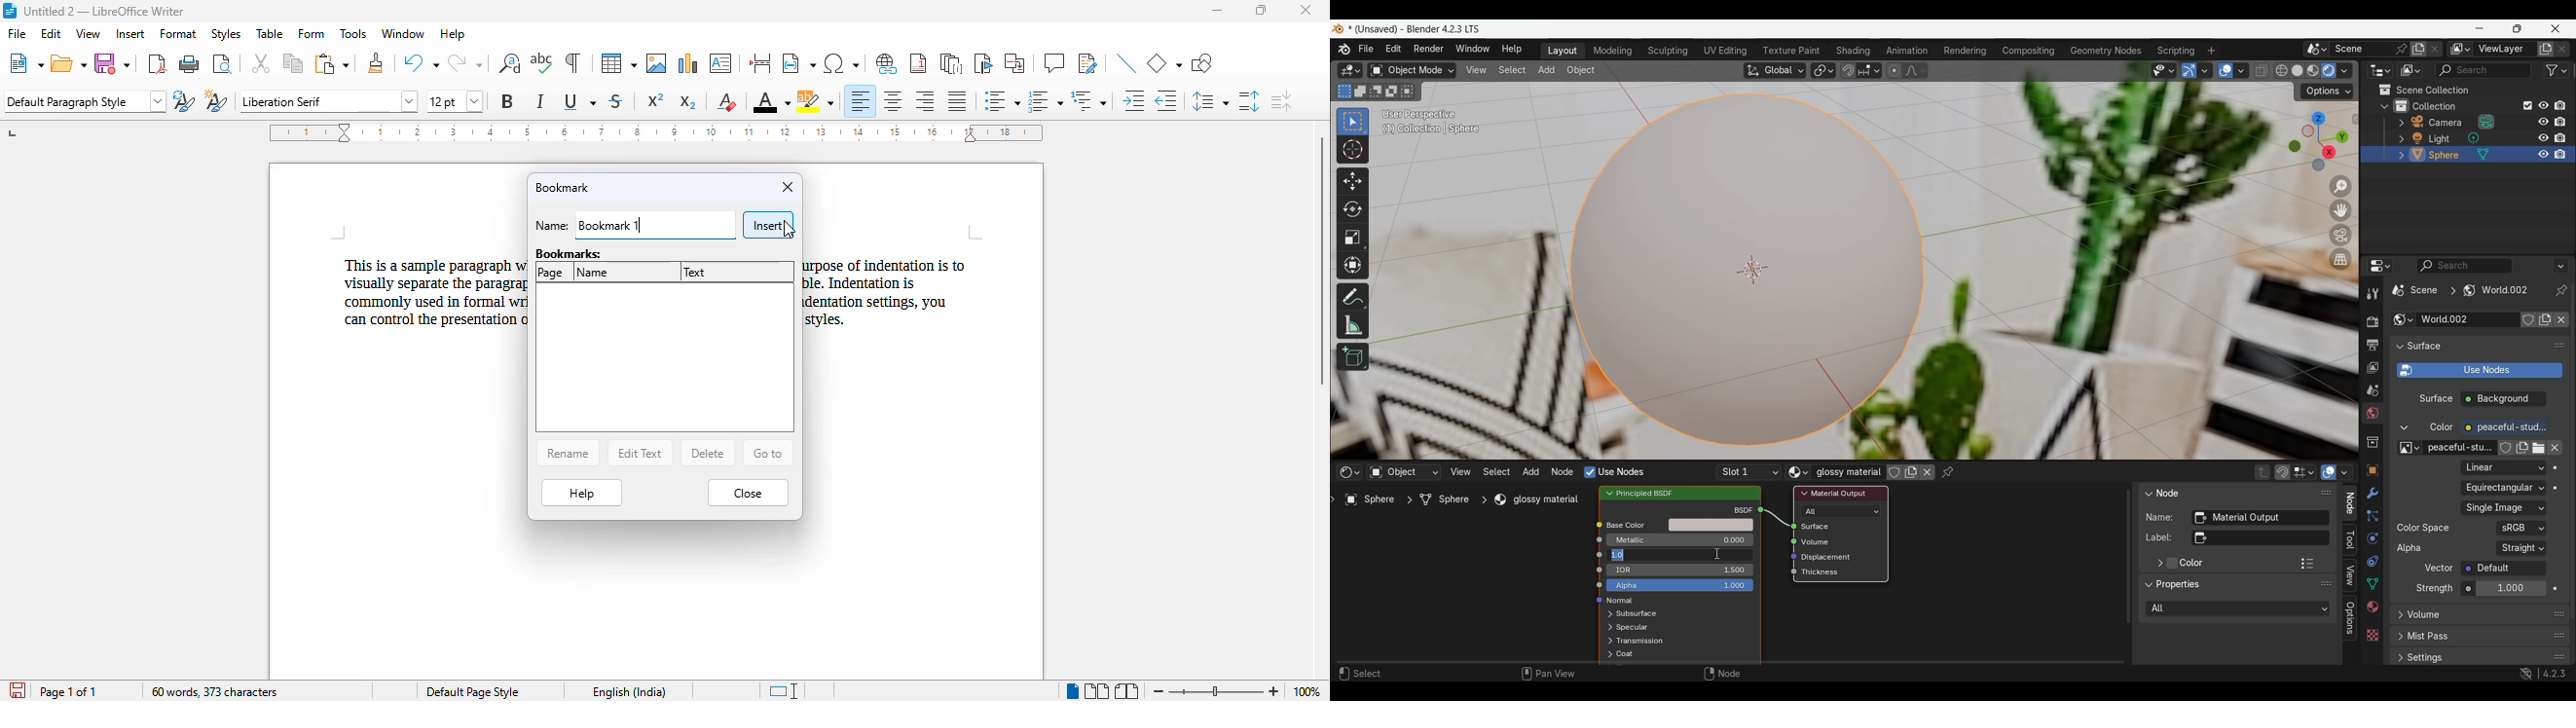 Image resolution: width=2576 pixels, height=728 pixels. What do you see at coordinates (2283, 473) in the screenshot?
I see `Snap node during transform` at bounding box center [2283, 473].